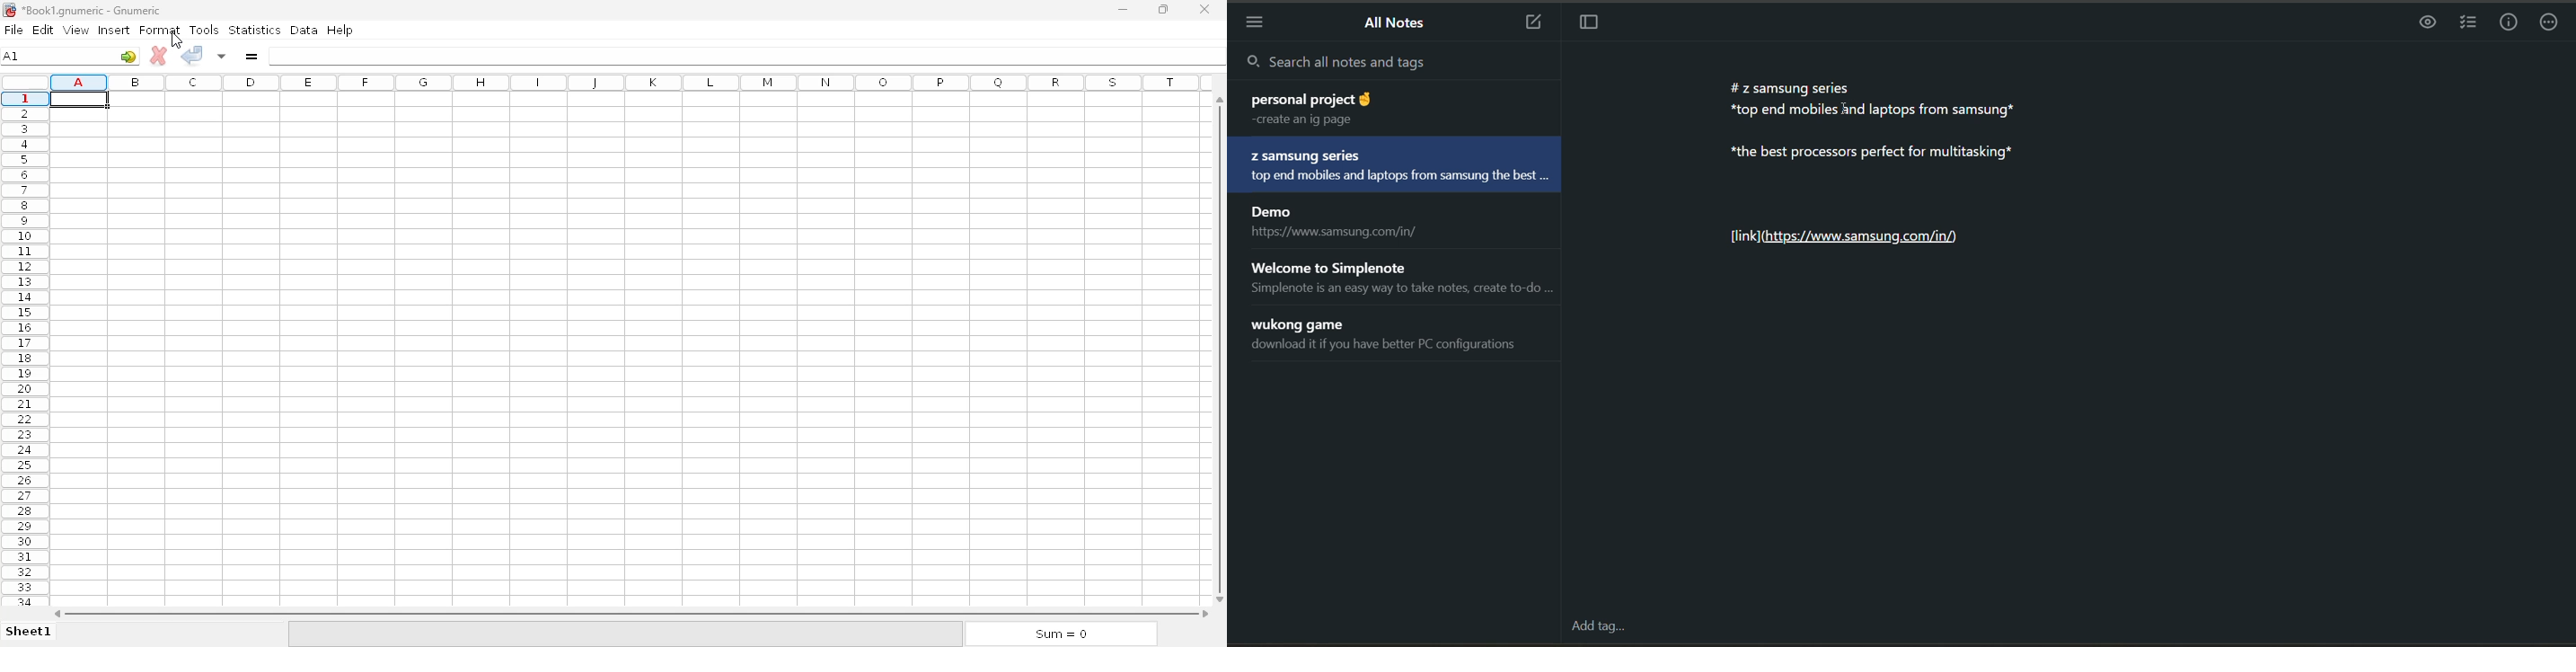  Describe the element at coordinates (748, 57) in the screenshot. I see `formula bar` at that location.